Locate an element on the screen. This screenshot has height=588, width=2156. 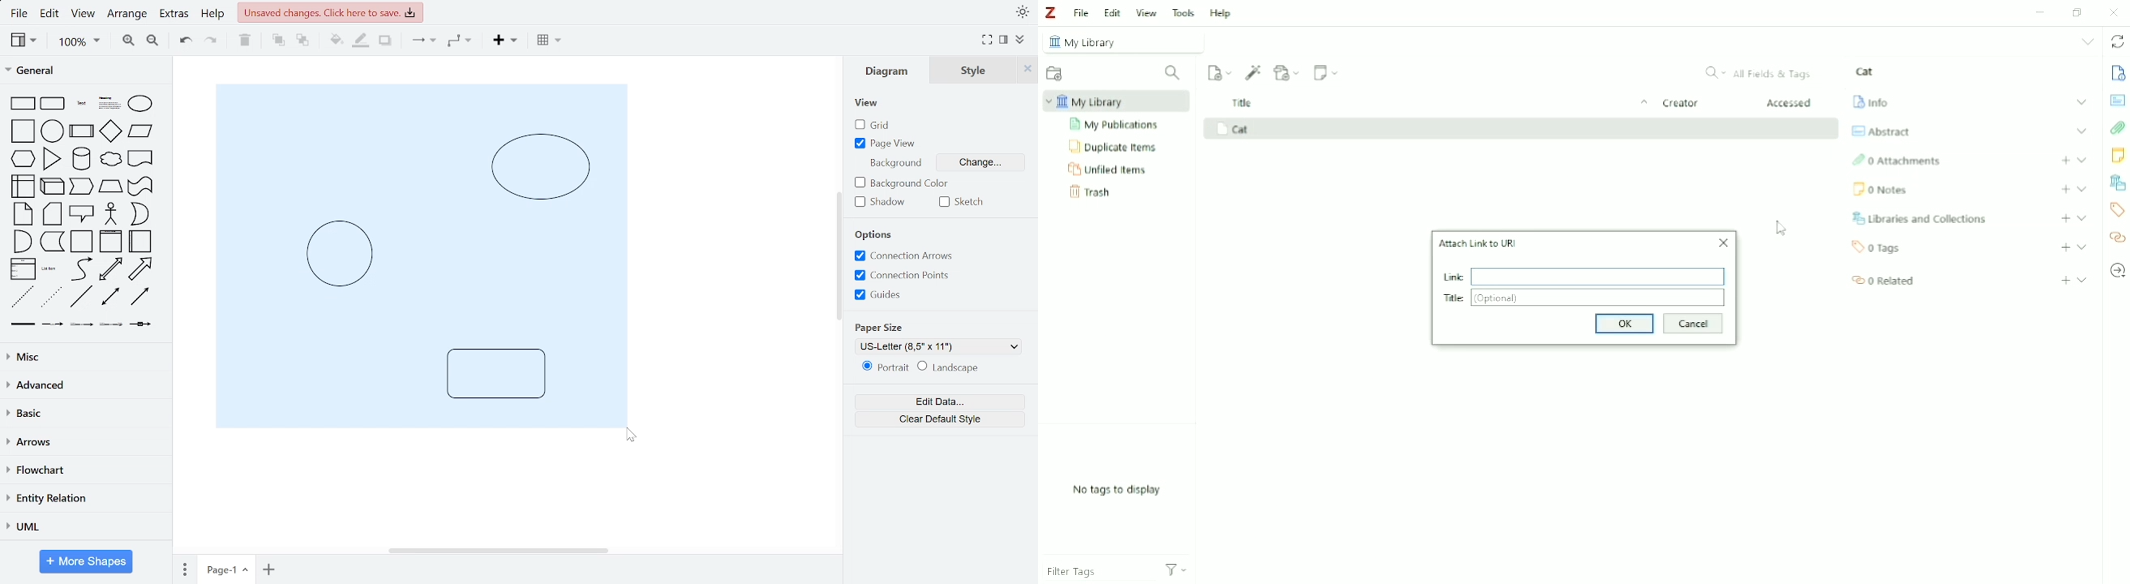
list is located at coordinates (24, 268).